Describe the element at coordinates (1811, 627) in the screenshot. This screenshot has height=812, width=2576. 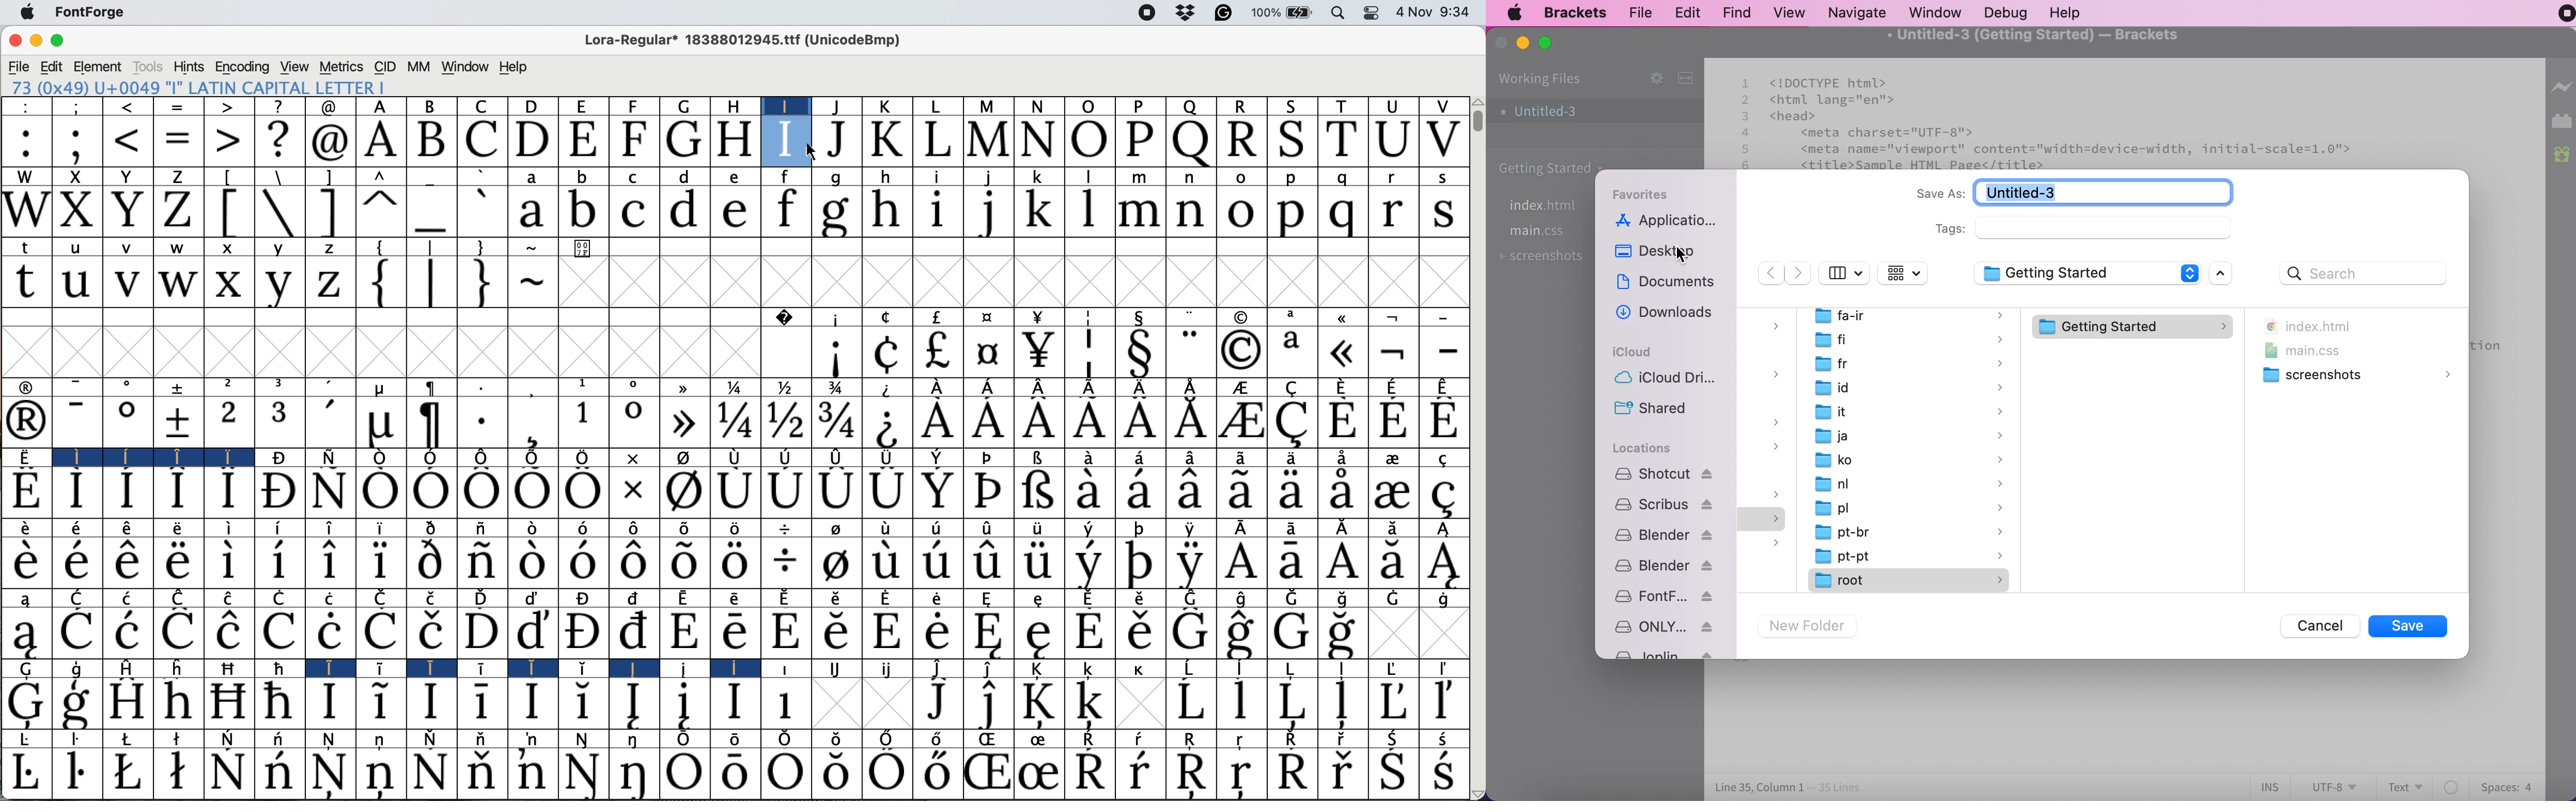
I see `new folder` at that location.